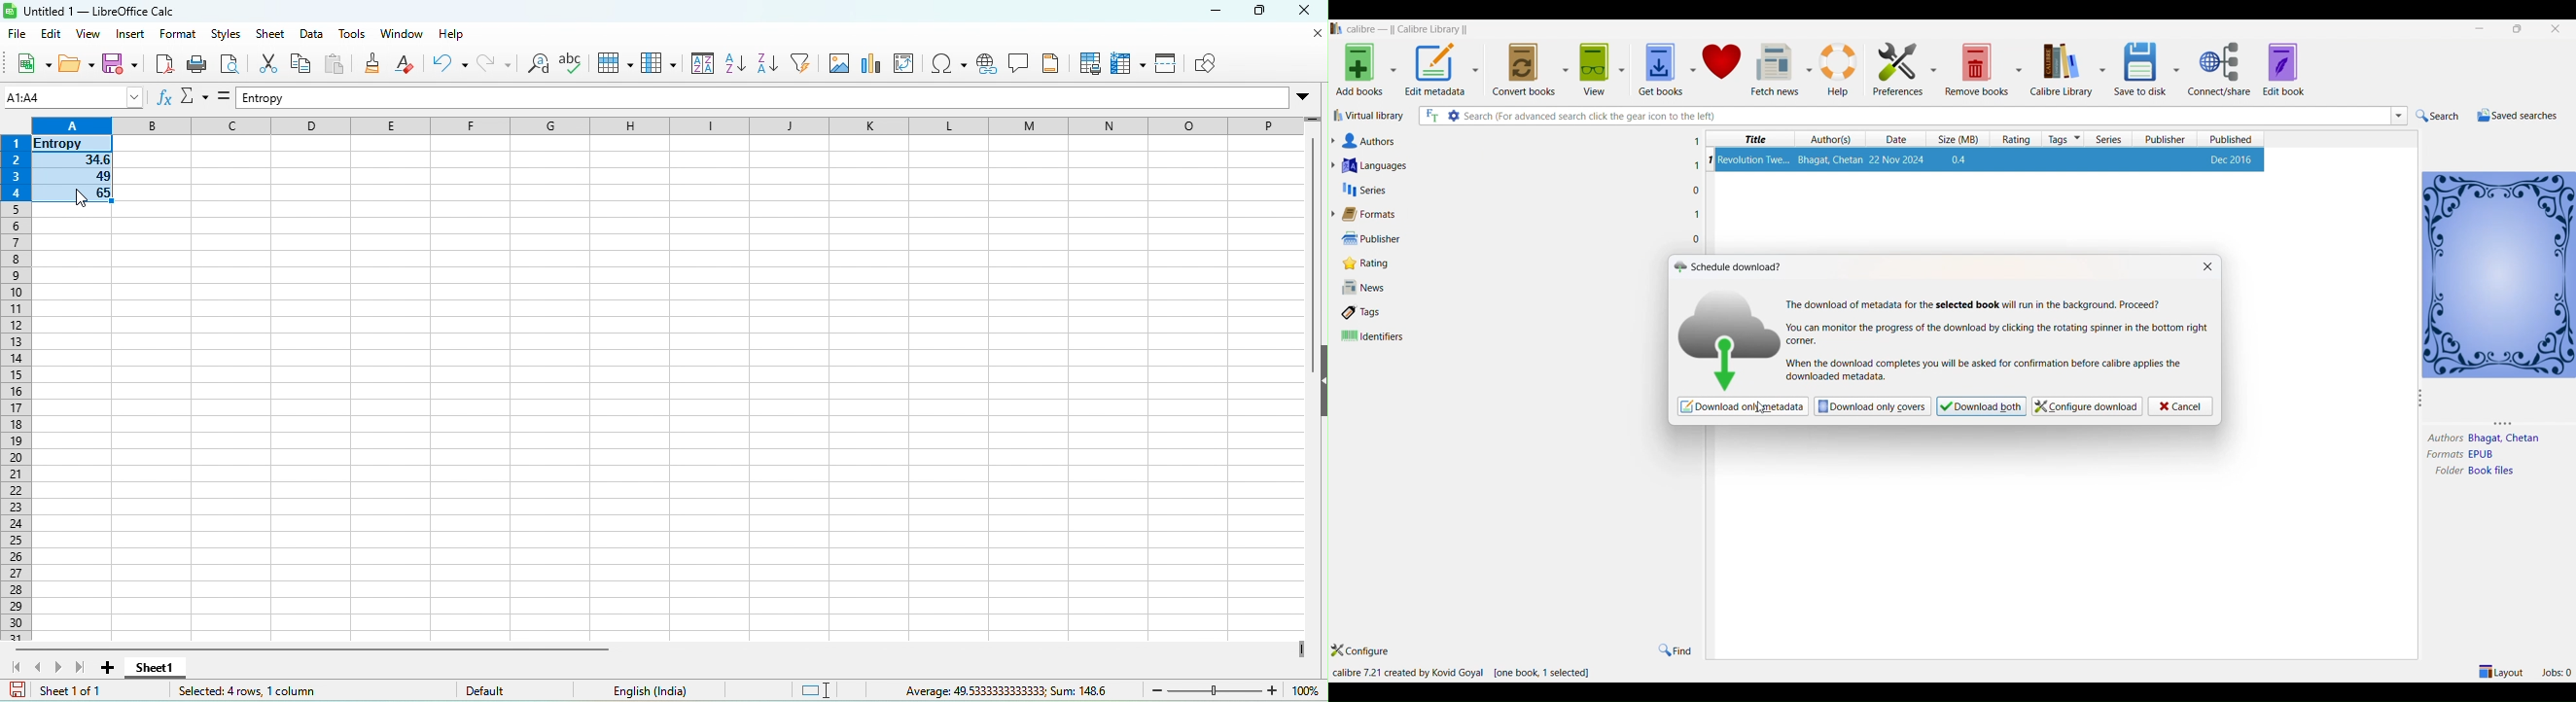 This screenshot has width=2576, height=728. I want to click on tags, so click(2064, 139).